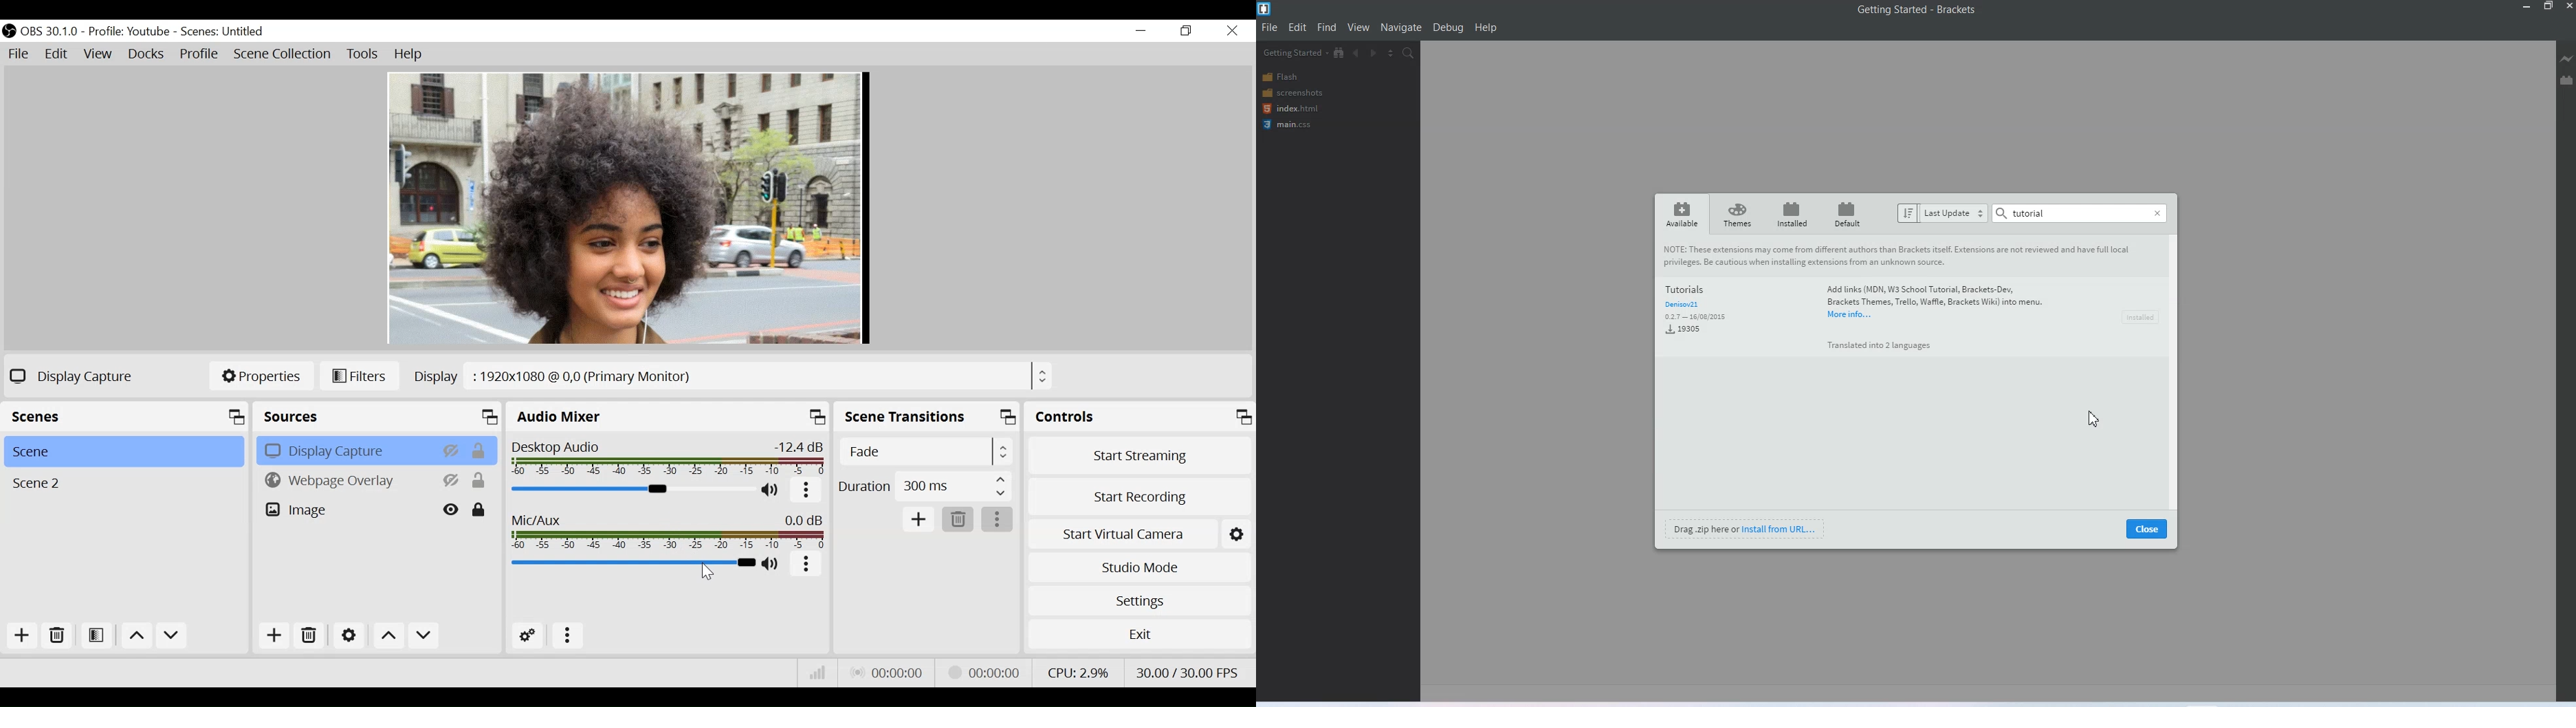 The image size is (2576, 728). I want to click on Find, so click(1328, 28).